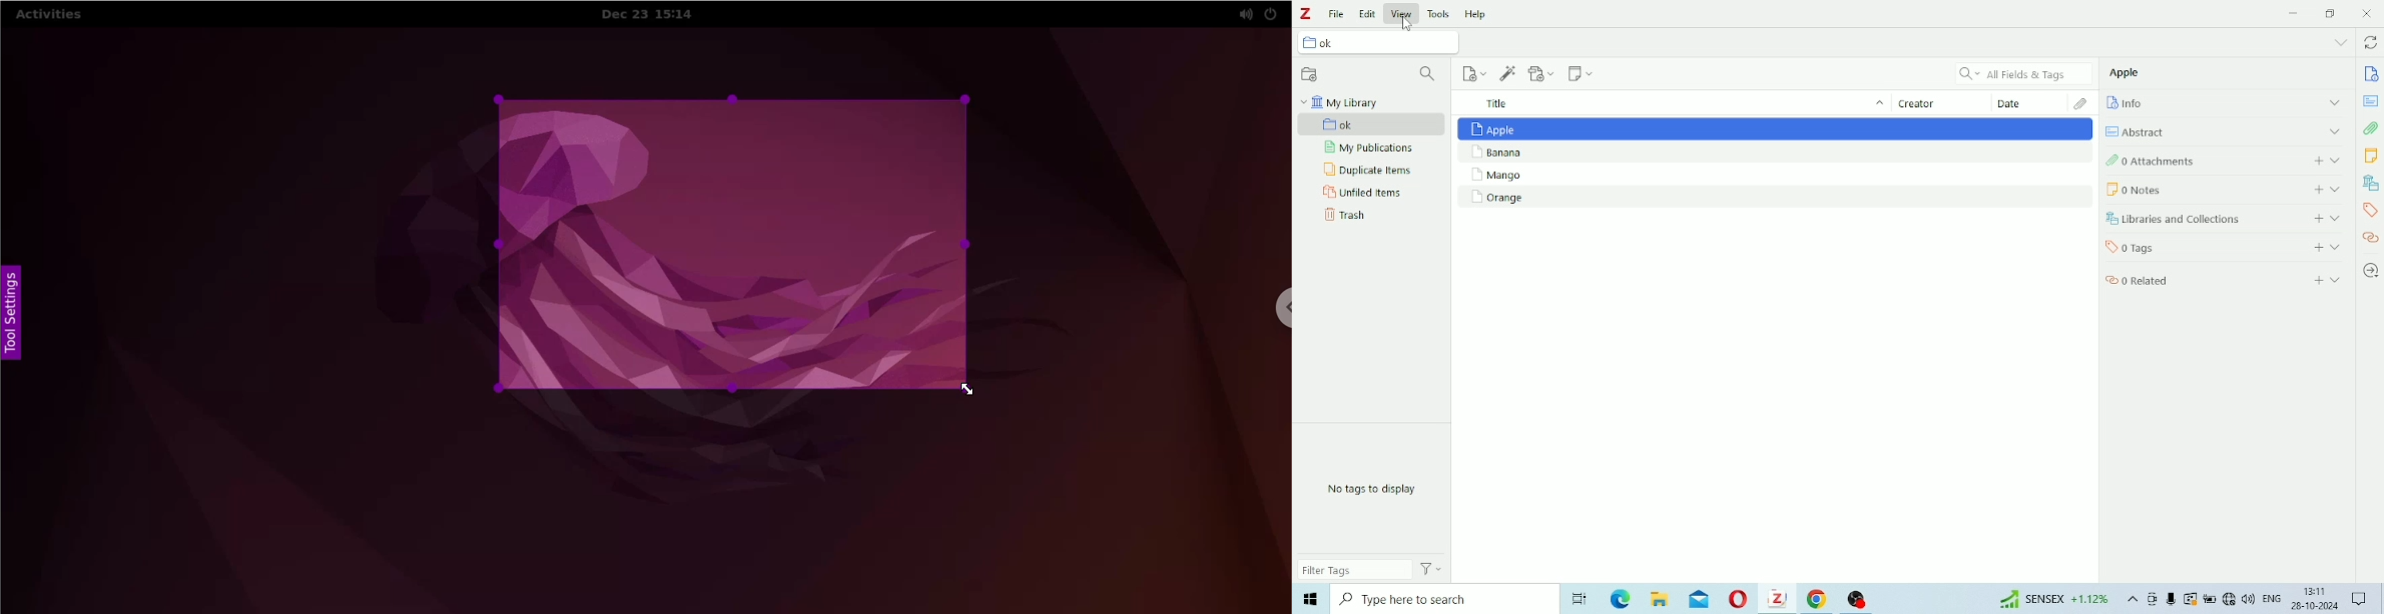 Image resolution: width=2408 pixels, height=616 pixels. Describe the element at coordinates (2337, 132) in the screenshot. I see `expand` at that location.